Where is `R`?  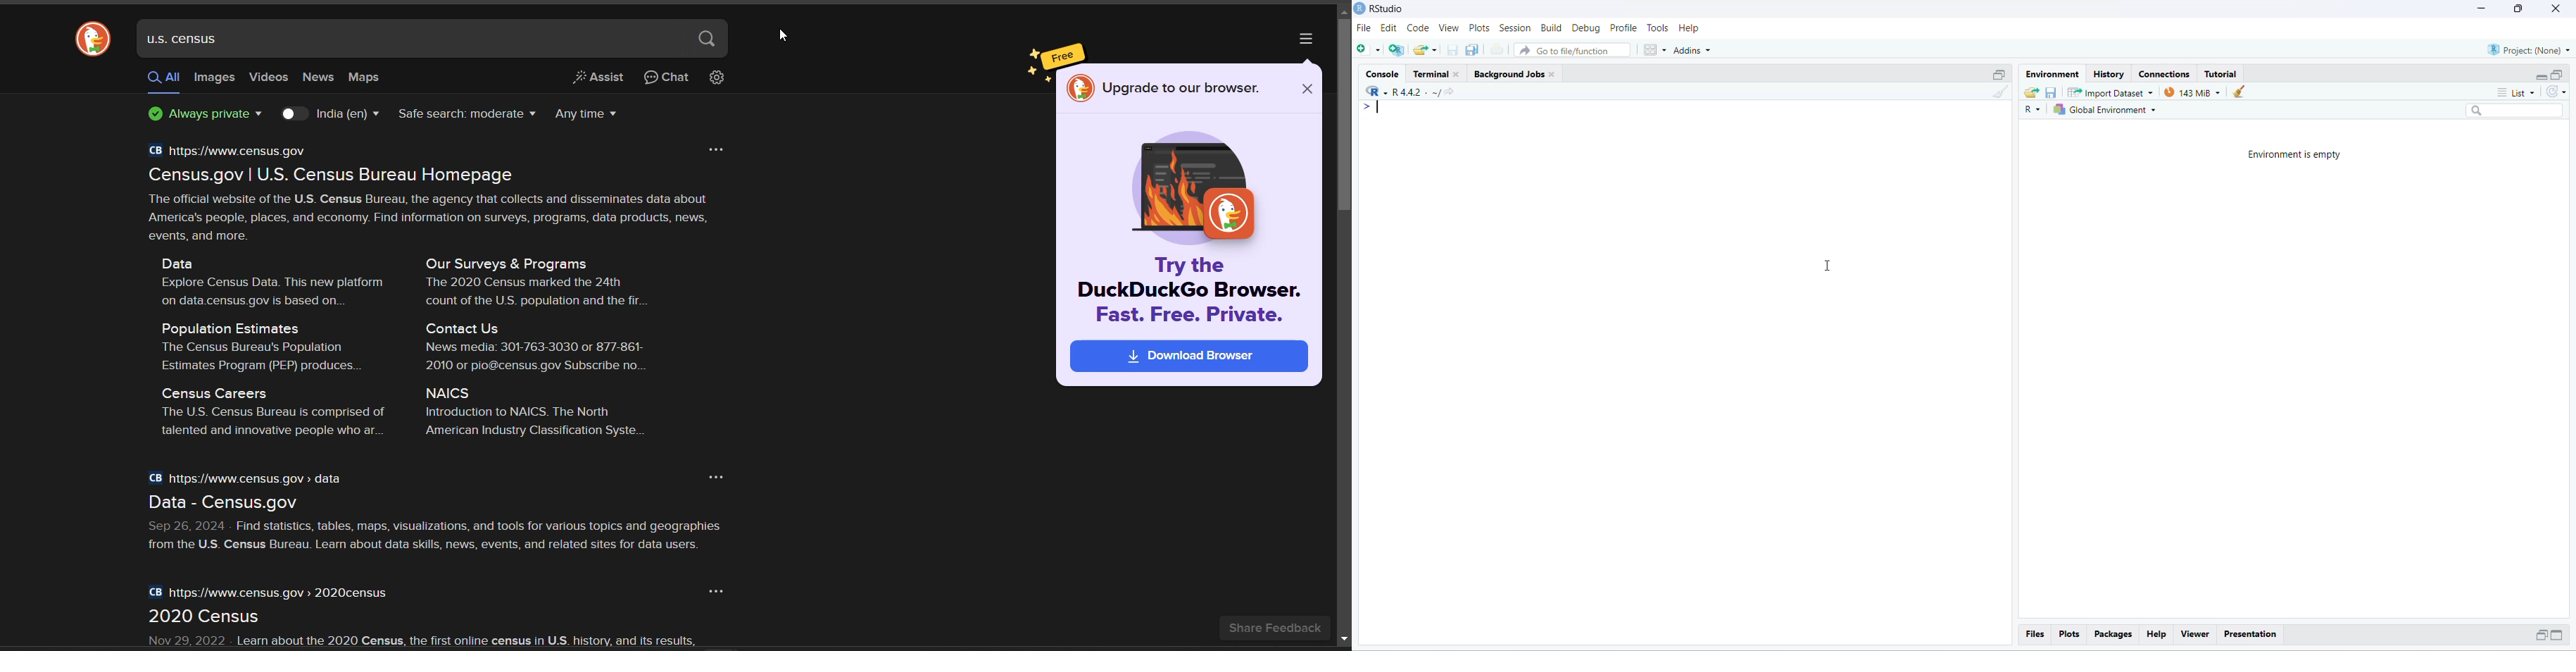
R is located at coordinates (1376, 90).